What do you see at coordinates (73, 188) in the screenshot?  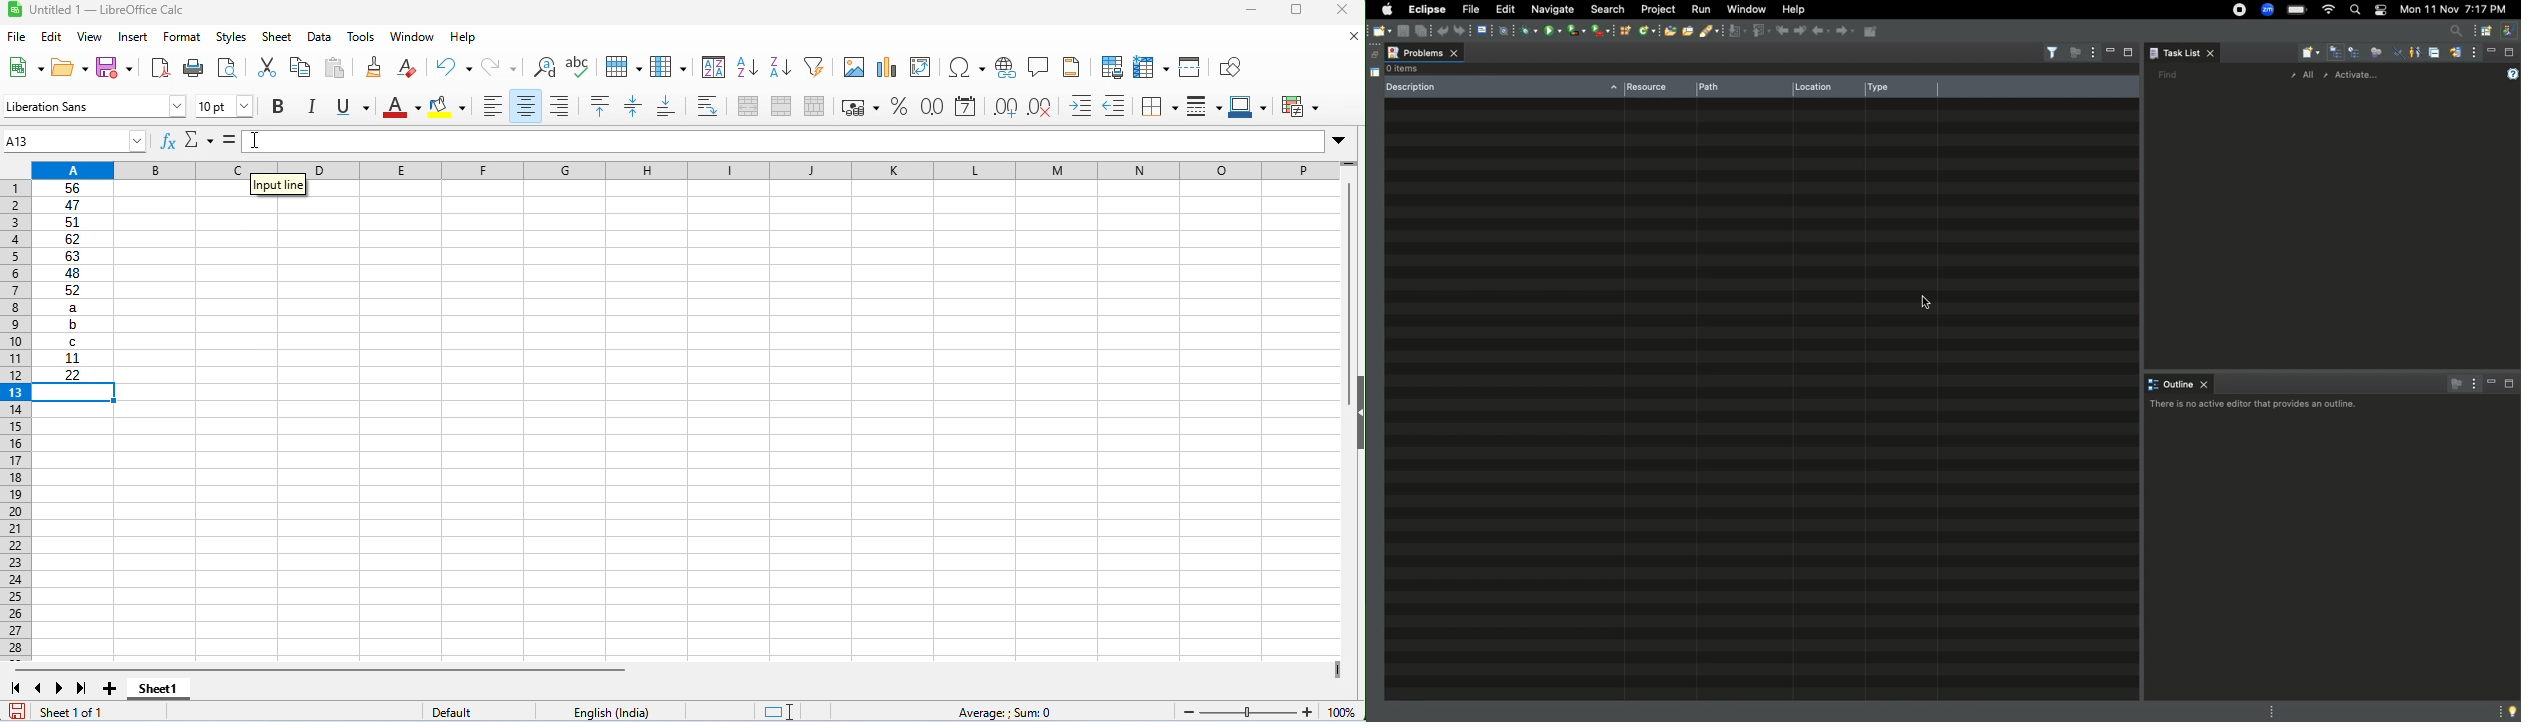 I see `56` at bounding box center [73, 188].